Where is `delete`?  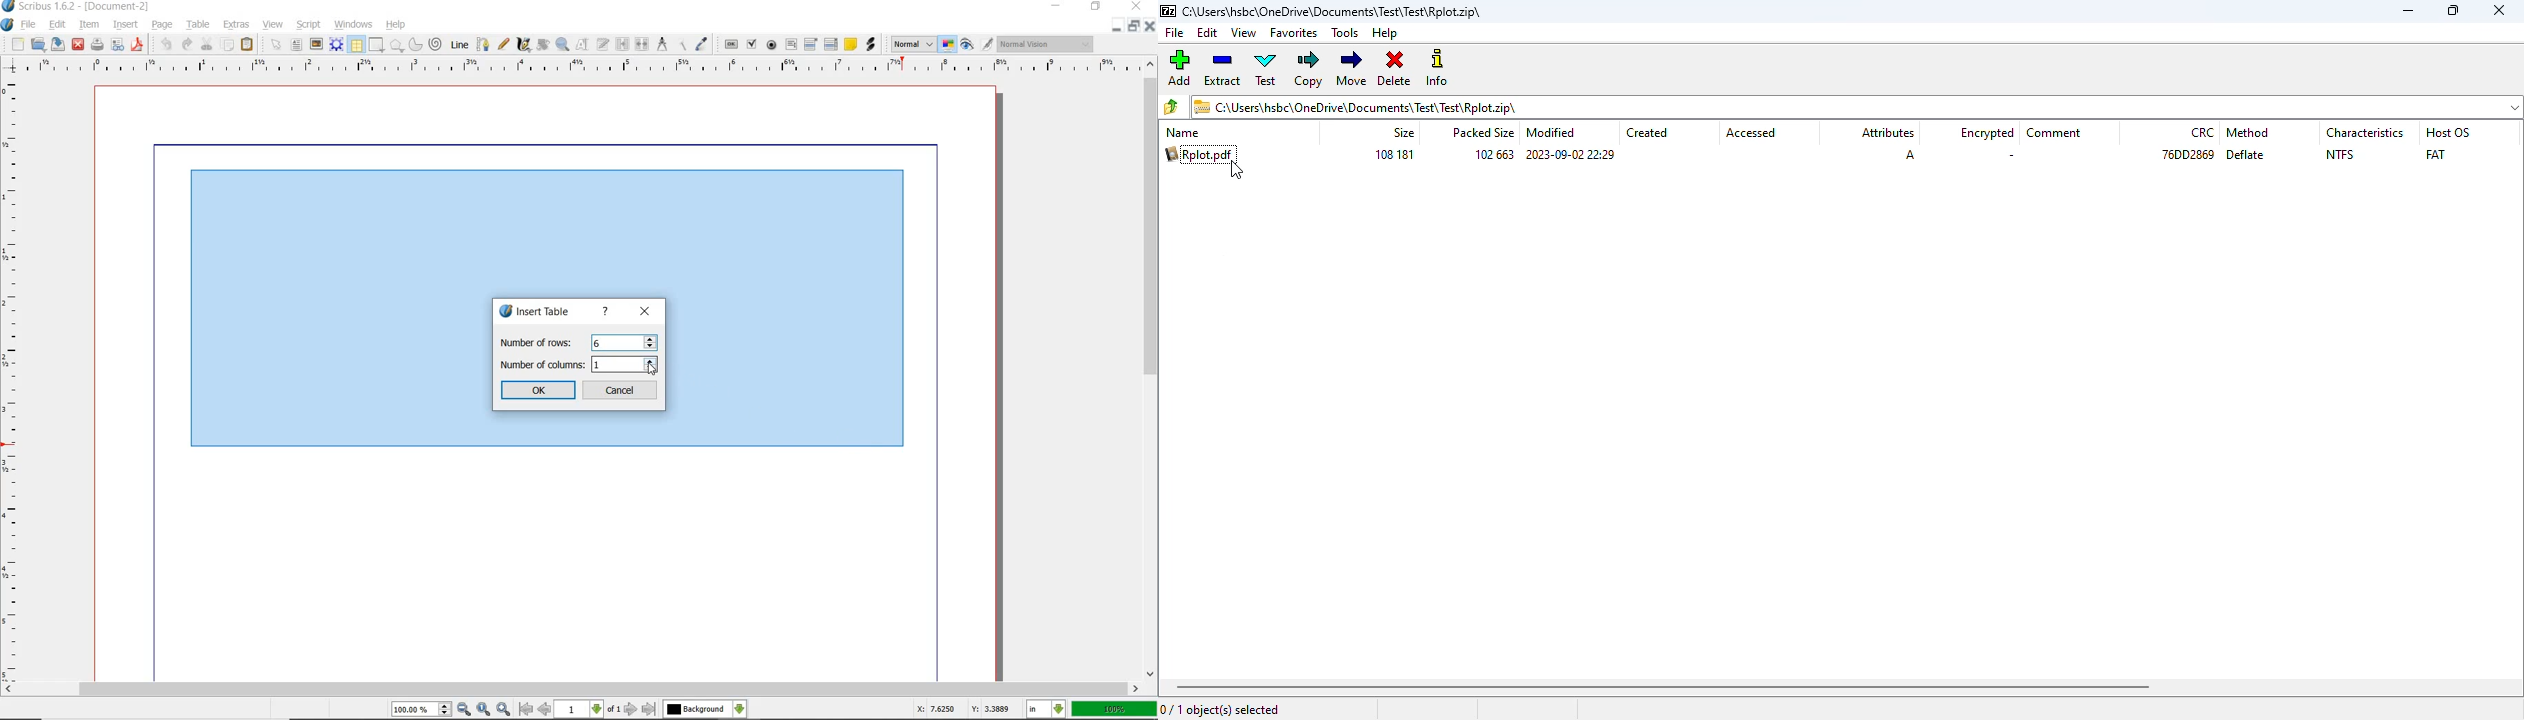 delete is located at coordinates (1395, 68).